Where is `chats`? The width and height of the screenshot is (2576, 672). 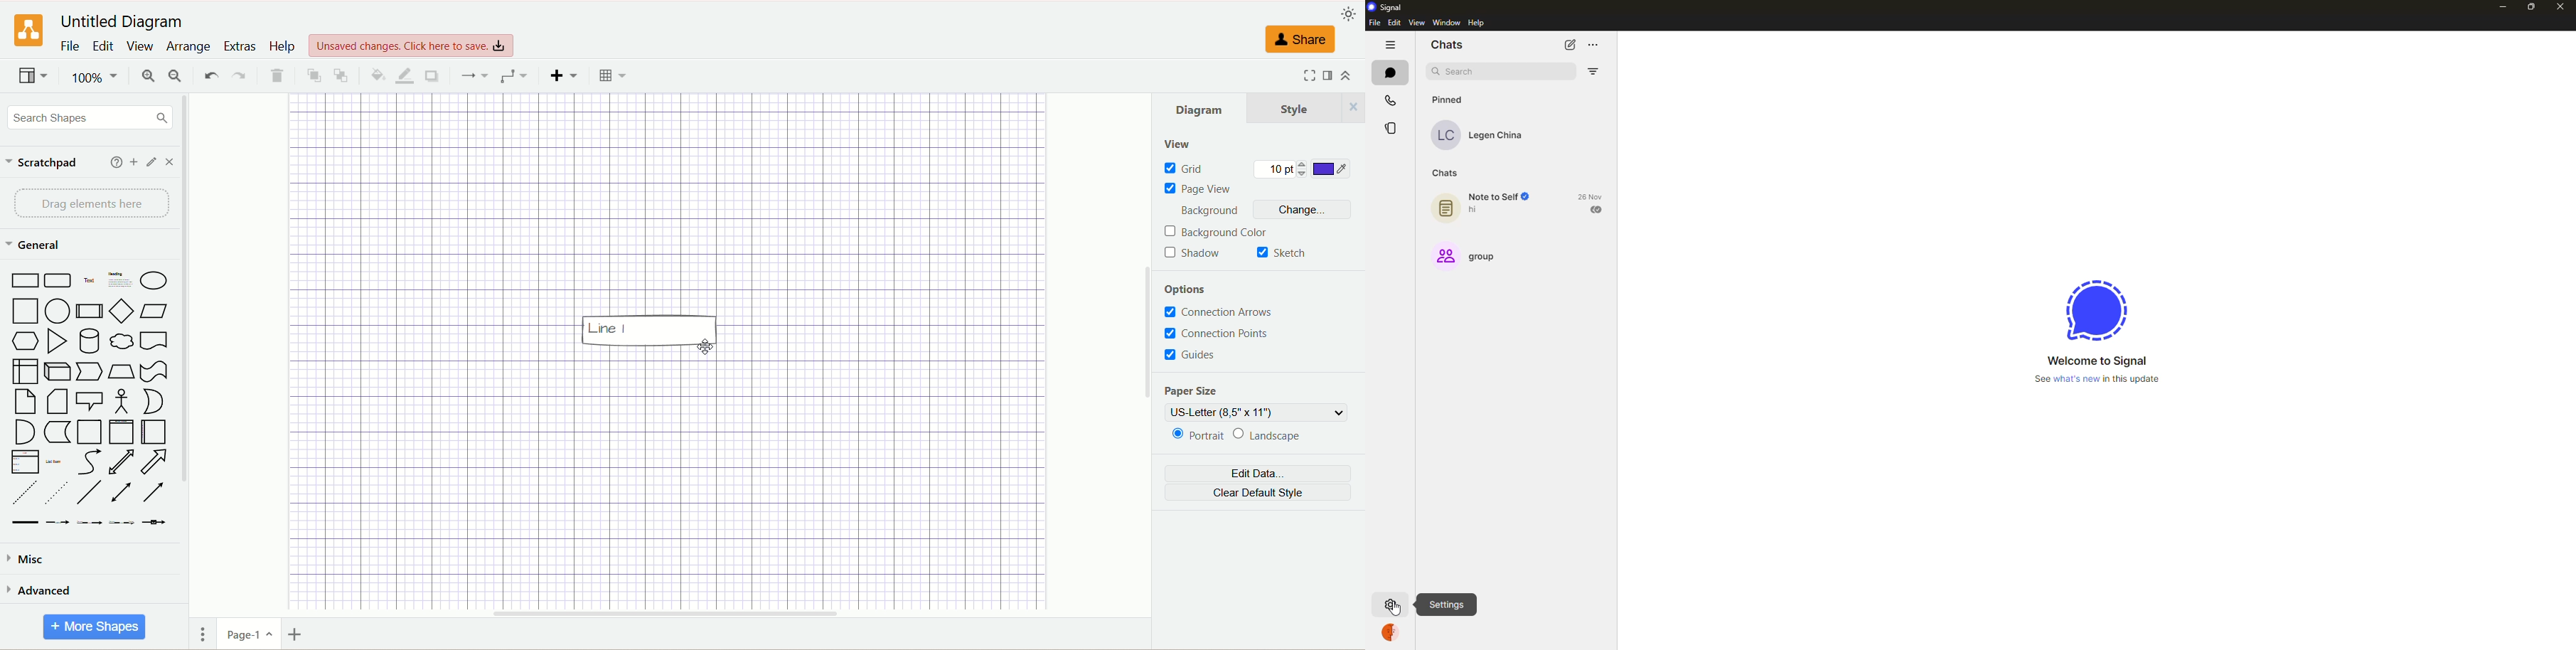
chats is located at coordinates (1389, 72).